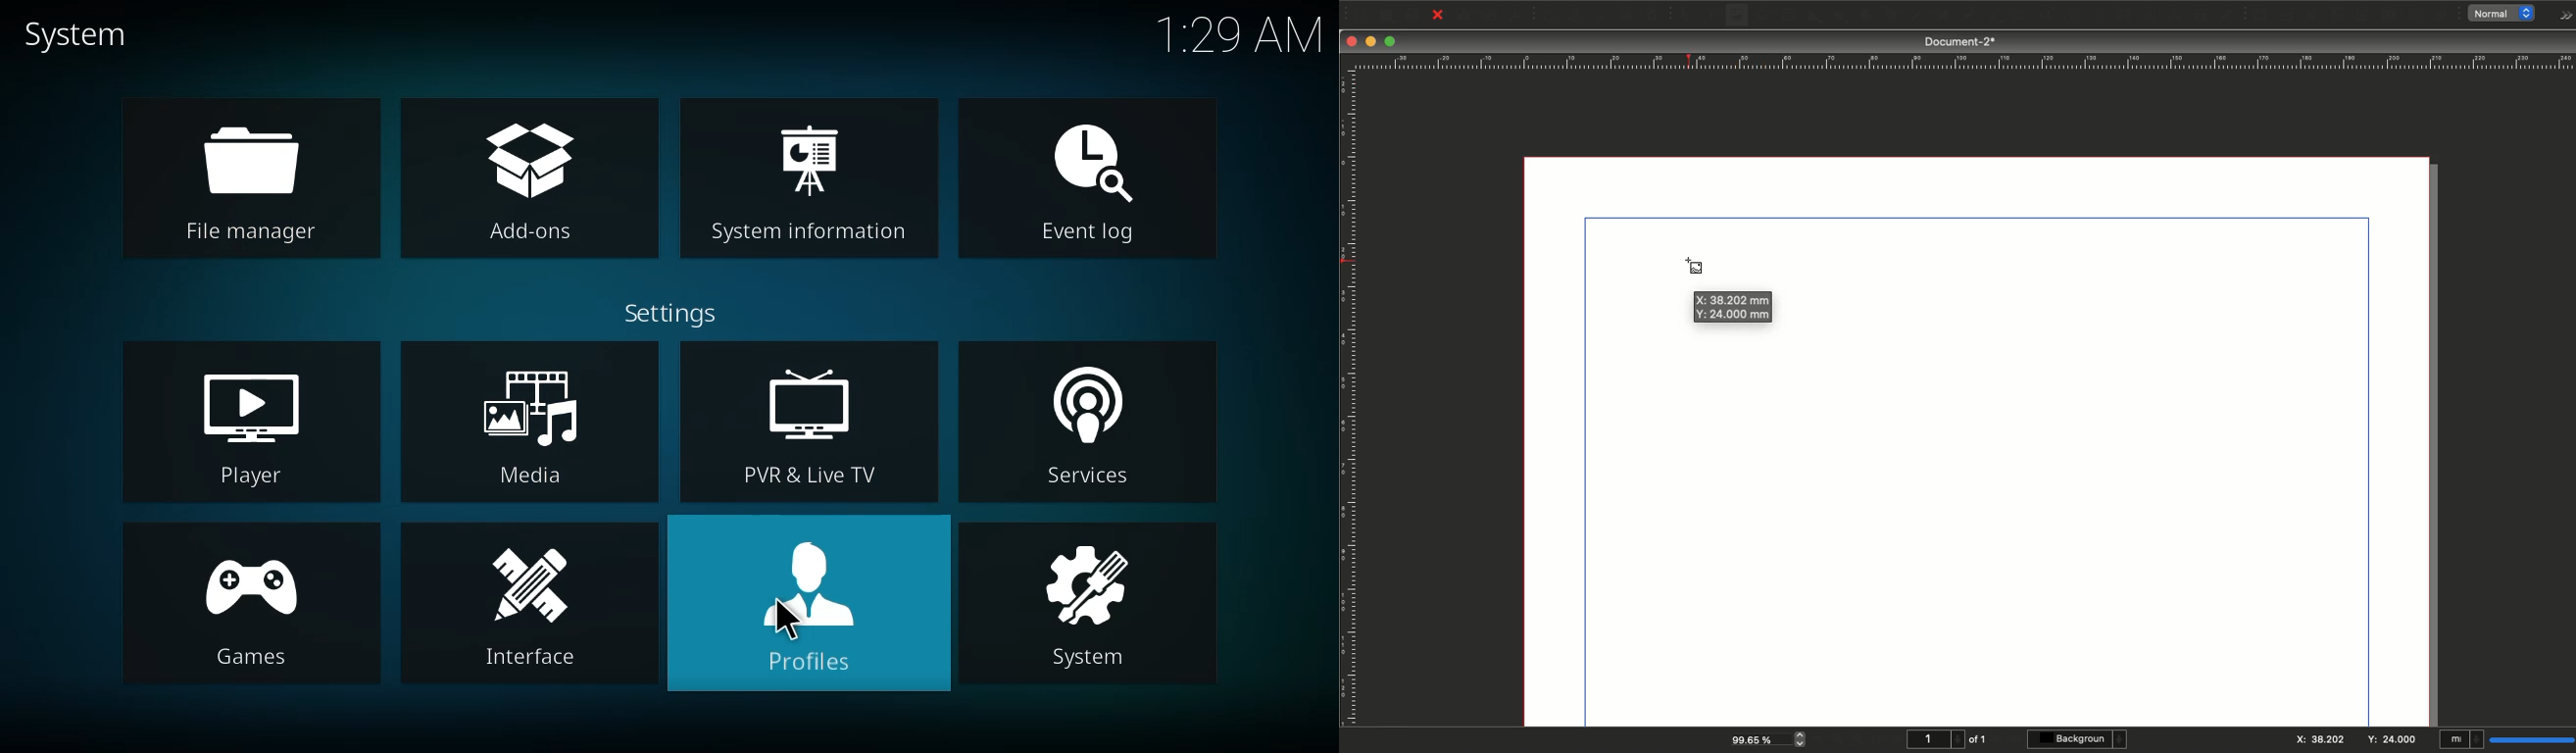 The width and height of the screenshot is (2576, 756). What do you see at coordinates (527, 421) in the screenshot?
I see `media` at bounding box center [527, 421].